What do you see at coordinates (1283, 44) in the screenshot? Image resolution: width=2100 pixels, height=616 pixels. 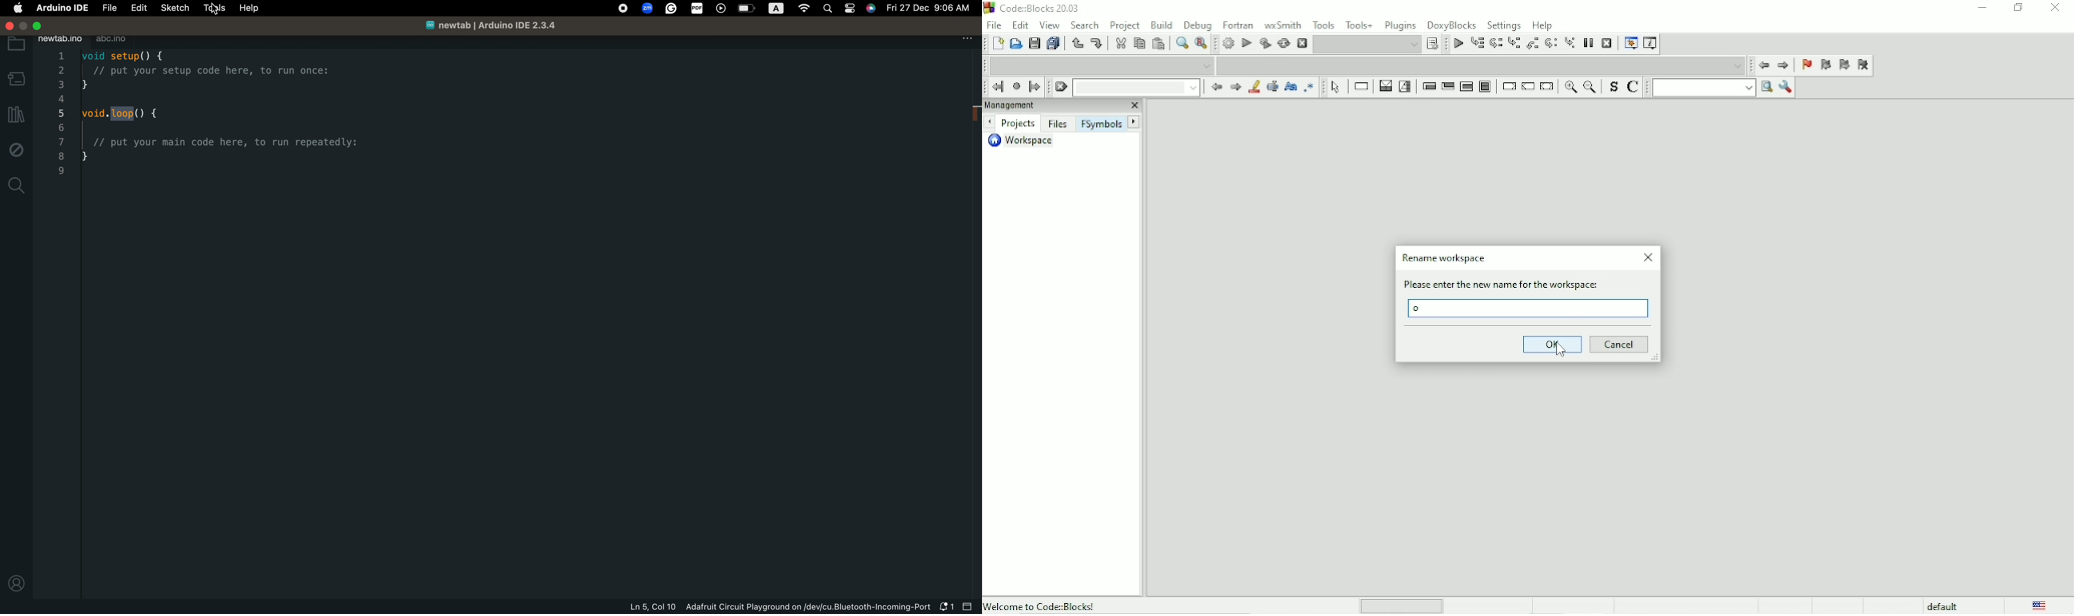 I see `Rebuild` at bounding box center [1283, 44].